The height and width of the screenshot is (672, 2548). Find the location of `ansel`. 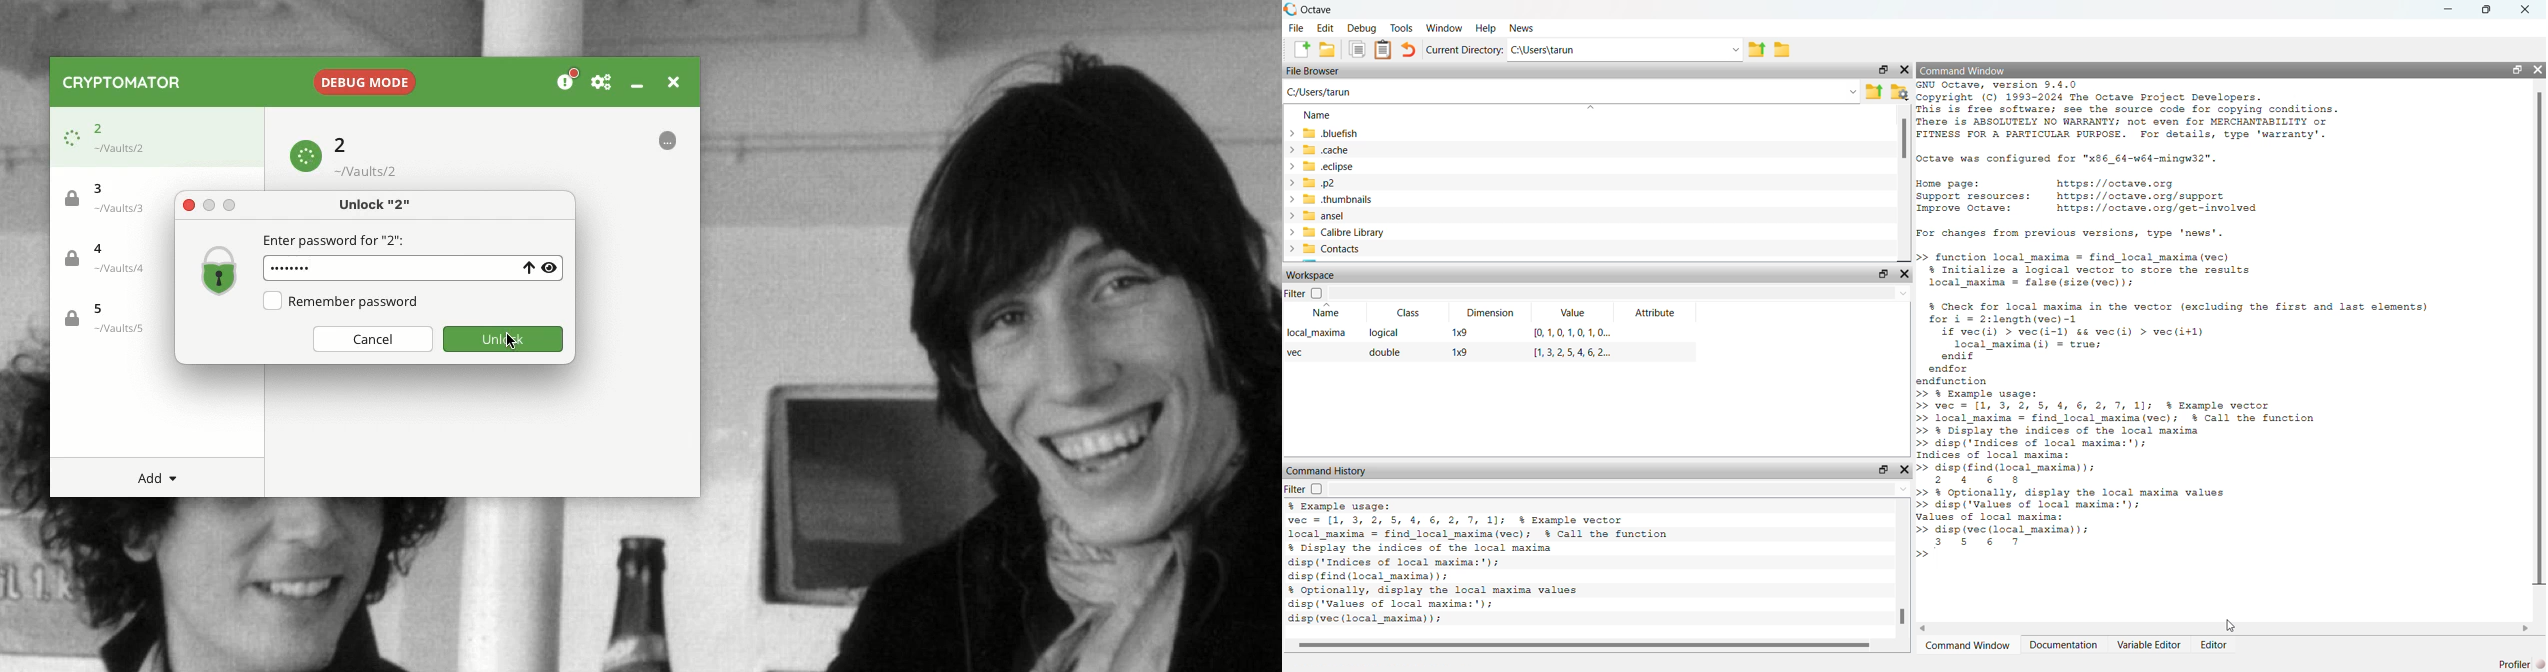

ansel is located at coordinates (1325, 216).